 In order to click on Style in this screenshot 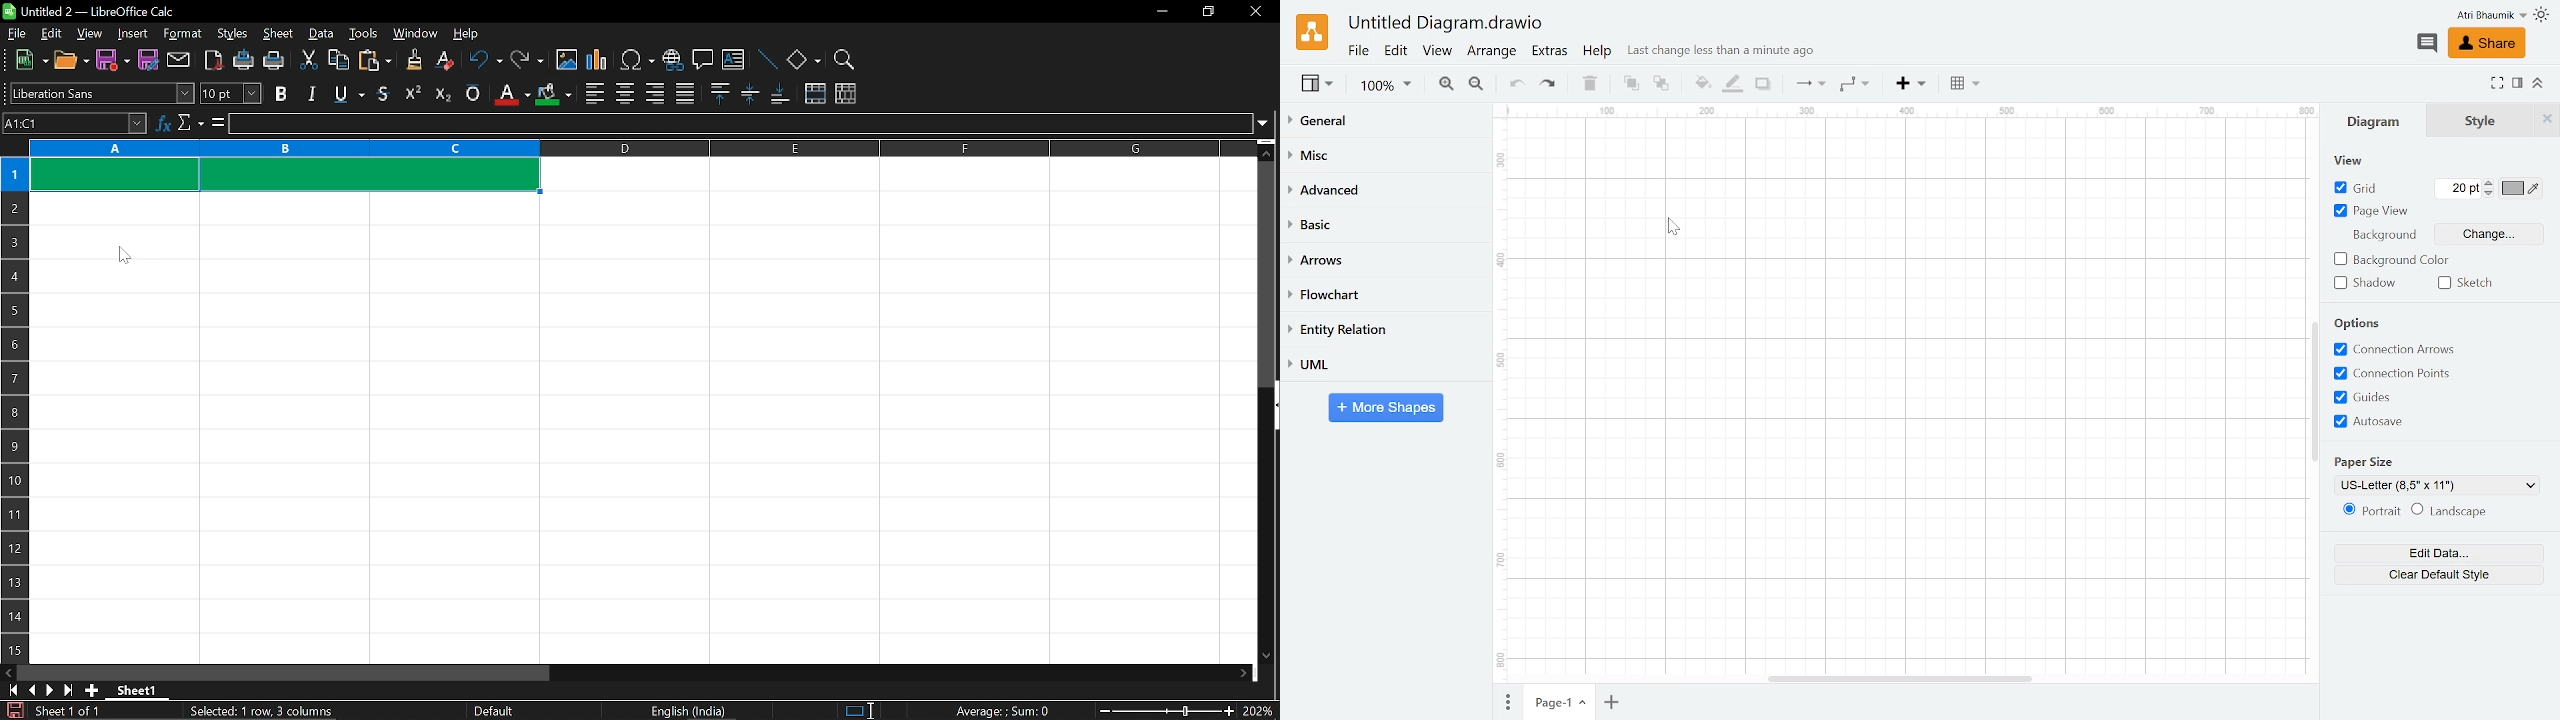, I will do `click(2482, 121)`.